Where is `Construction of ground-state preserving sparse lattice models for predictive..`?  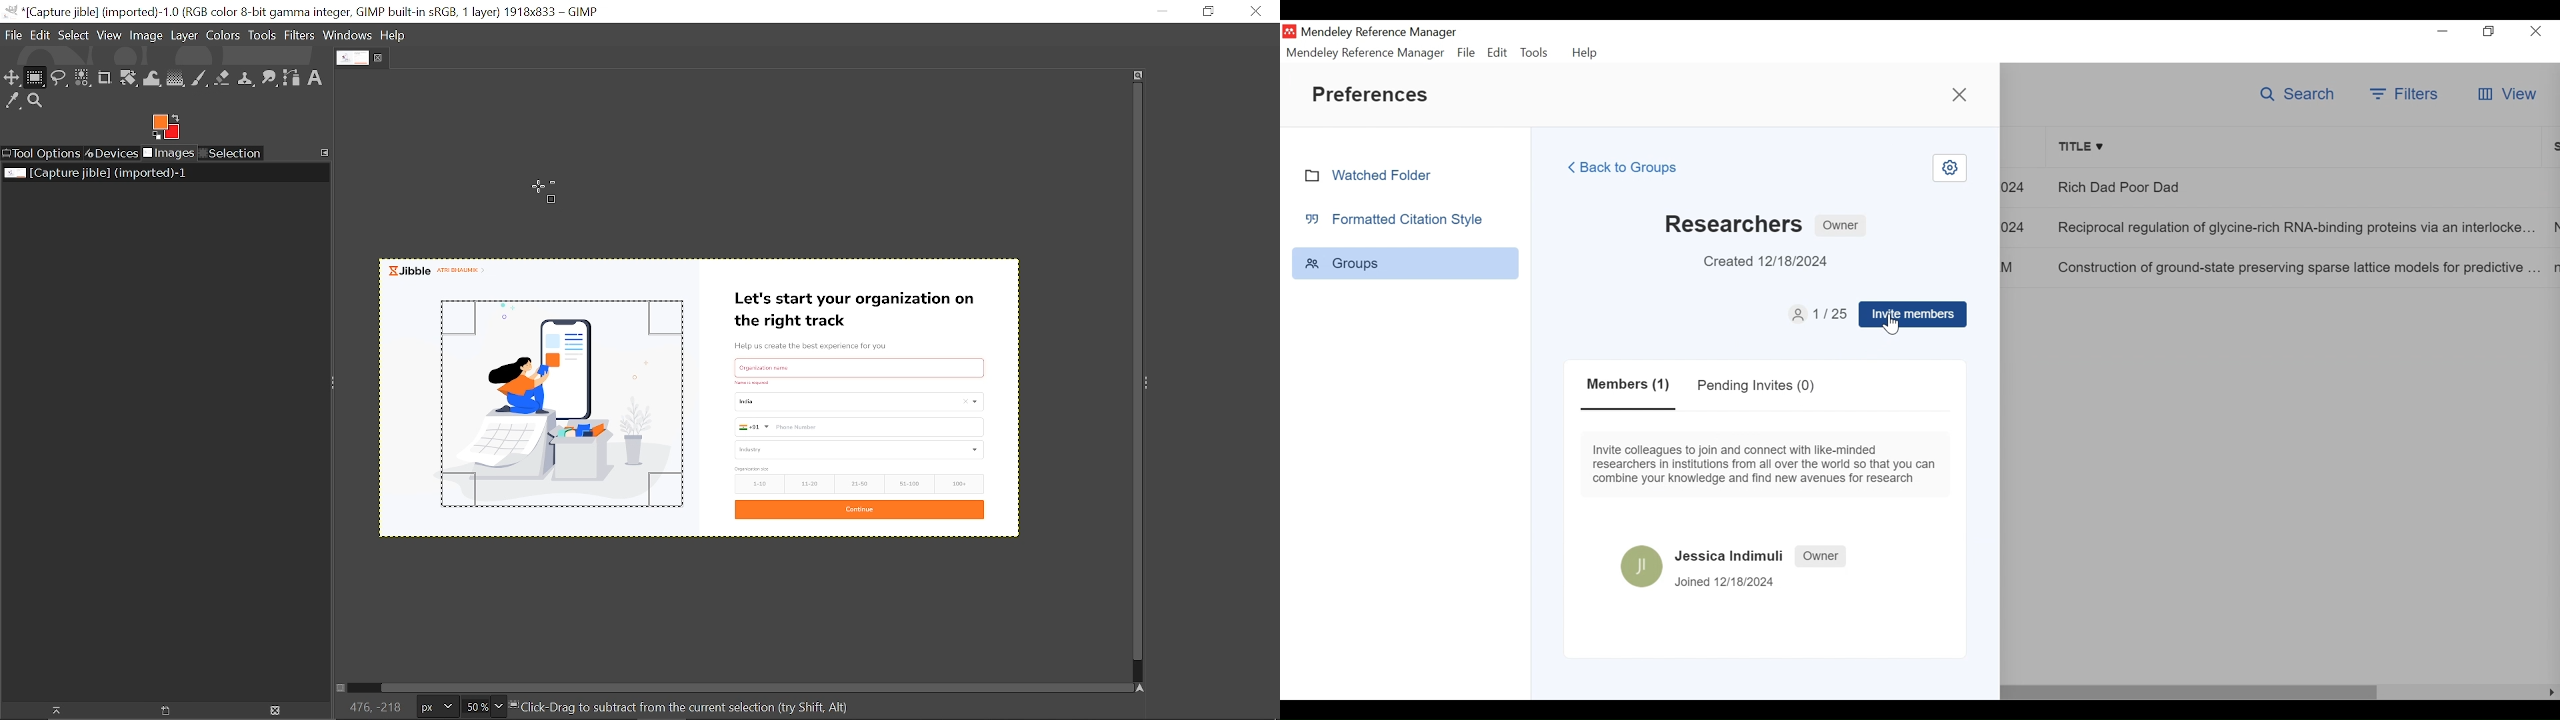
Construction of ground-state preserving sparse lattice models for predictive.. is located at coordinates (2297, 267).